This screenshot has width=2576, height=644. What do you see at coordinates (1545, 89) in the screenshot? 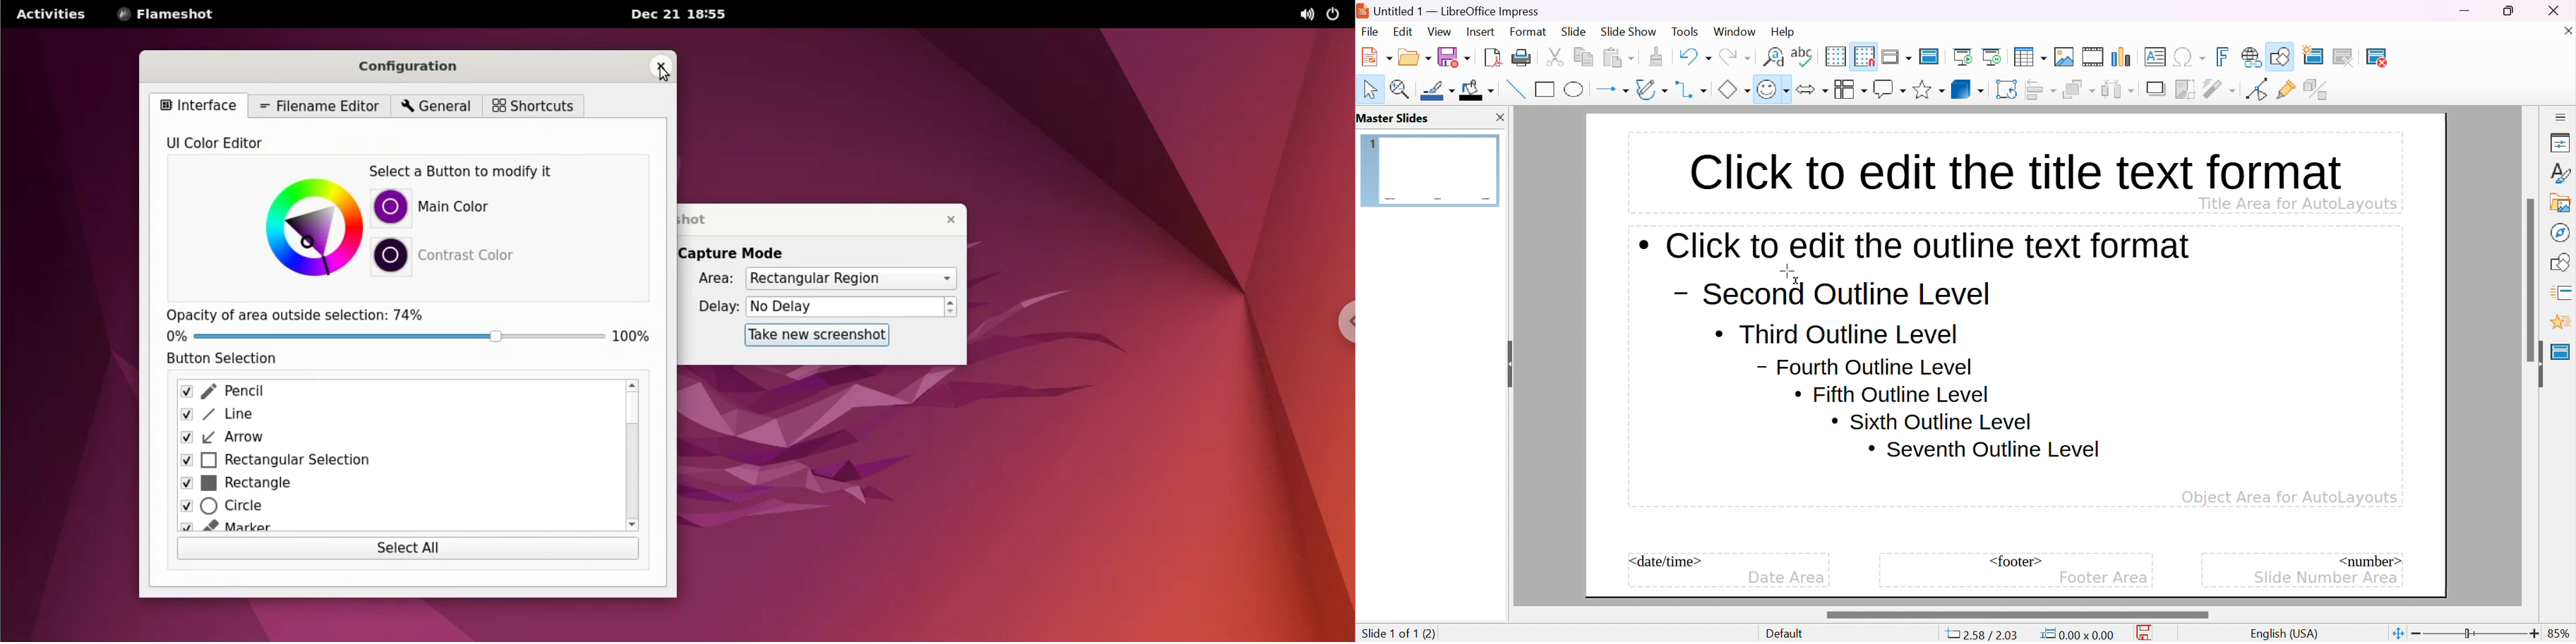
I see `rectangle` at bounding box center [1545, 89].